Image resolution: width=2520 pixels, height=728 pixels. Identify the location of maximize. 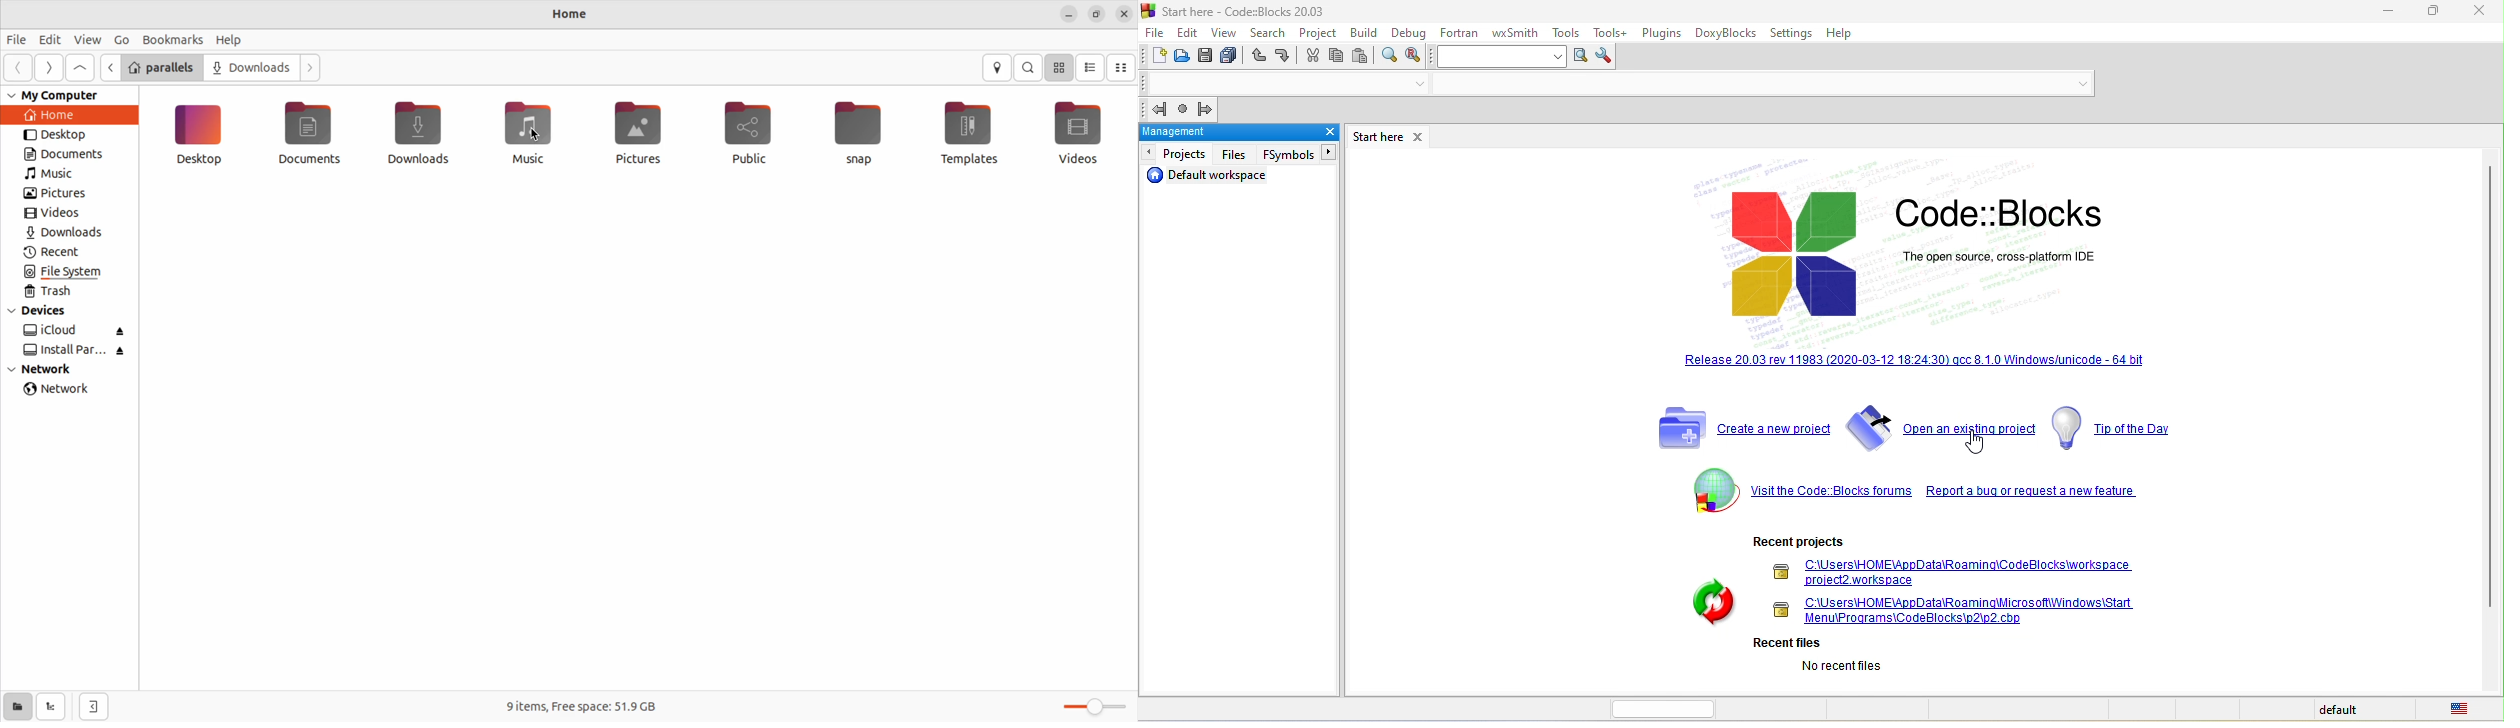
(2426, 9).